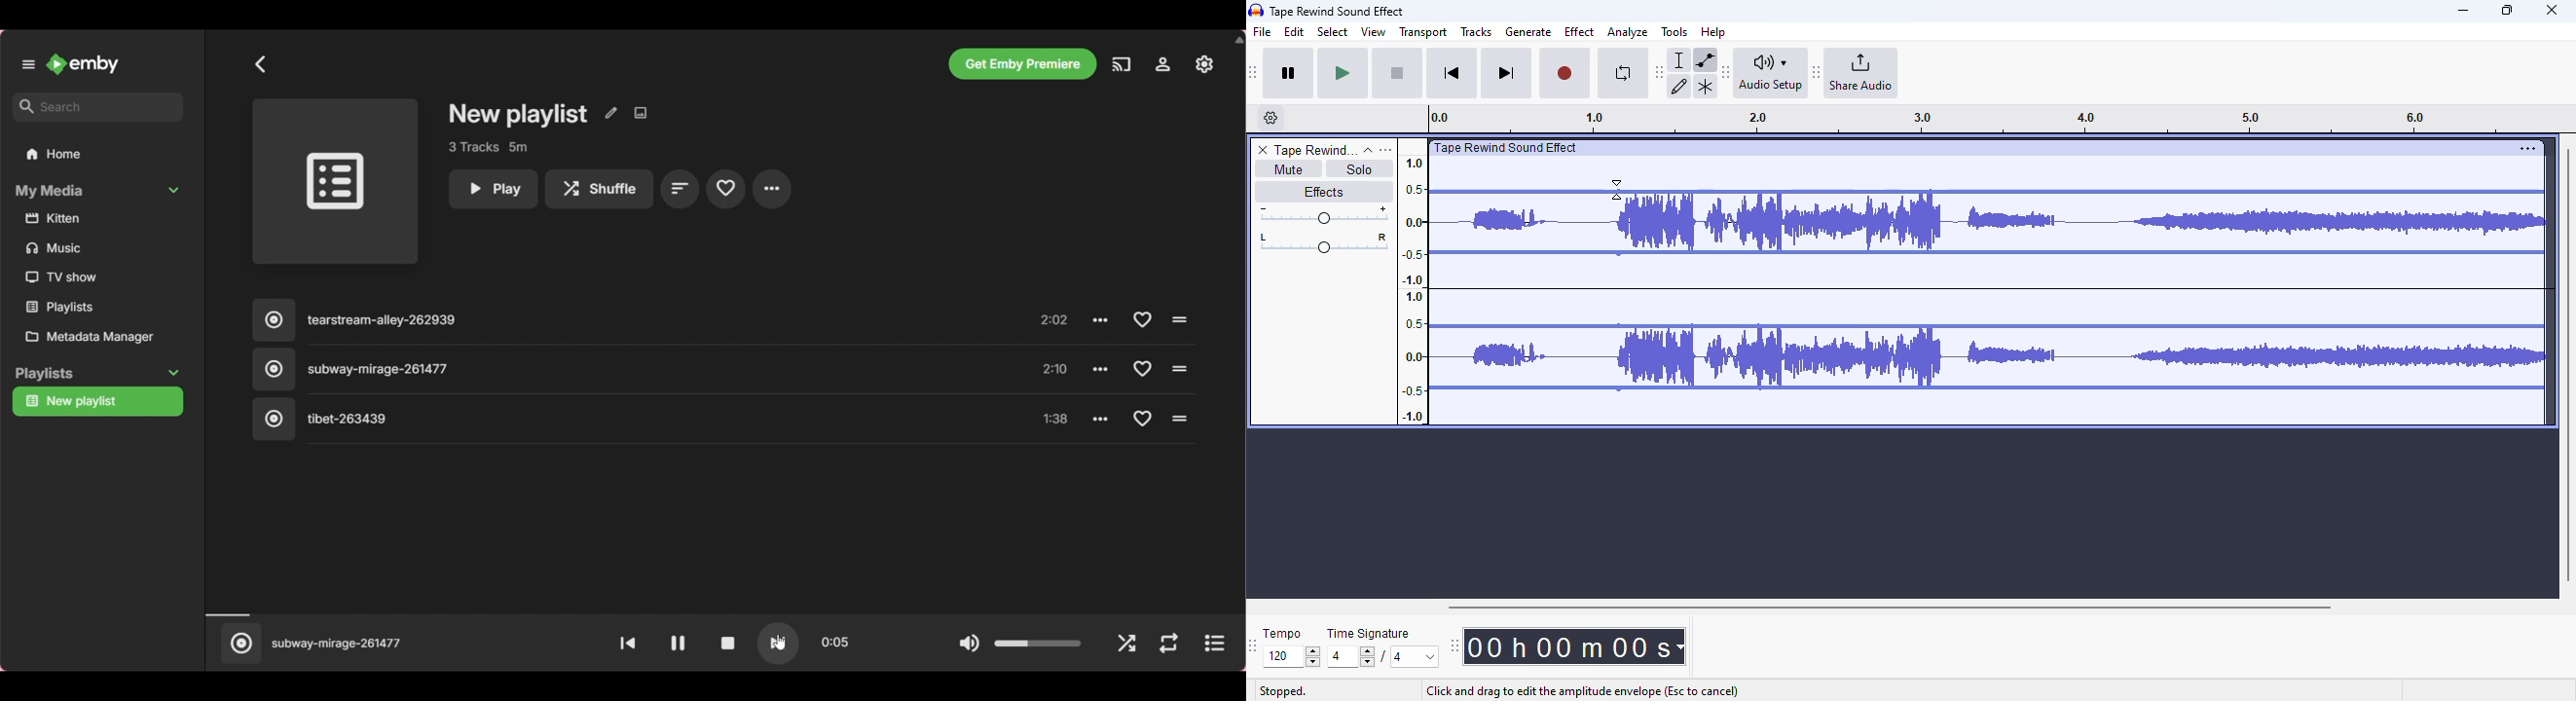 Image resolution: width=2576 pixels, height=728 pixels. Describe the element at coordinates (2507, 10) in the screenshot. I see `maximize` at that location.